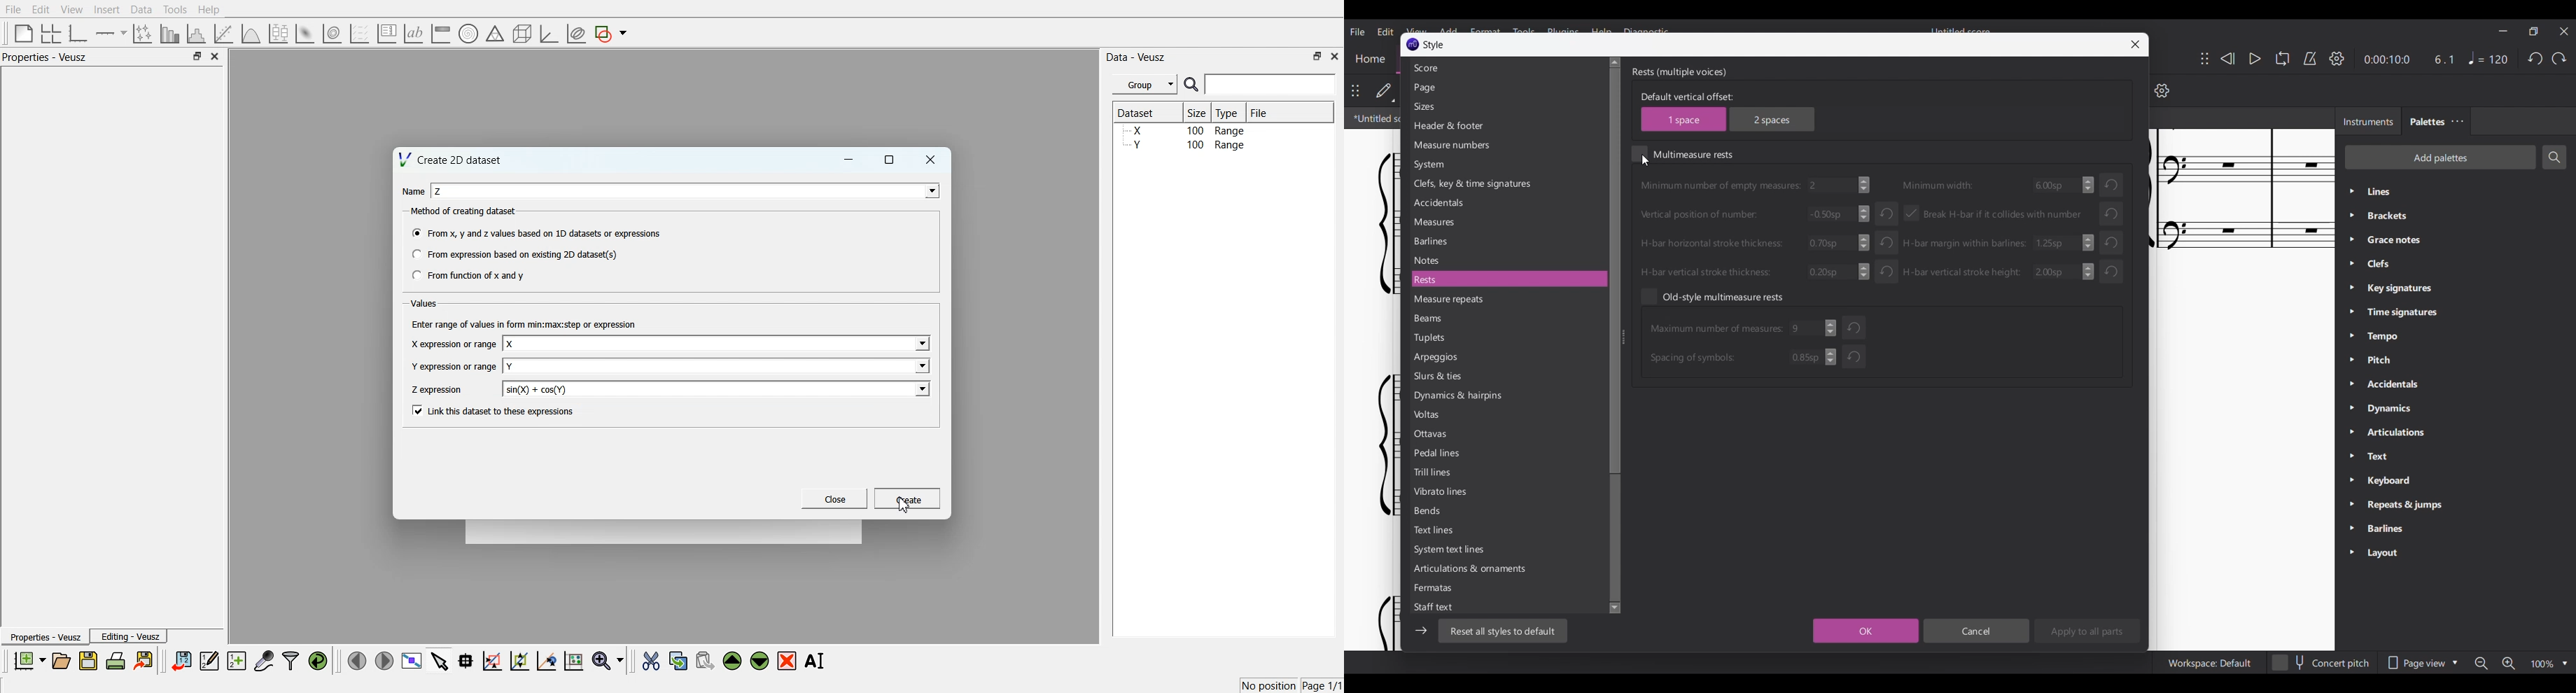 The height and width of the screenshot is (700, 2576). I want to click on Cancel inputs made, so click(1976, 631).